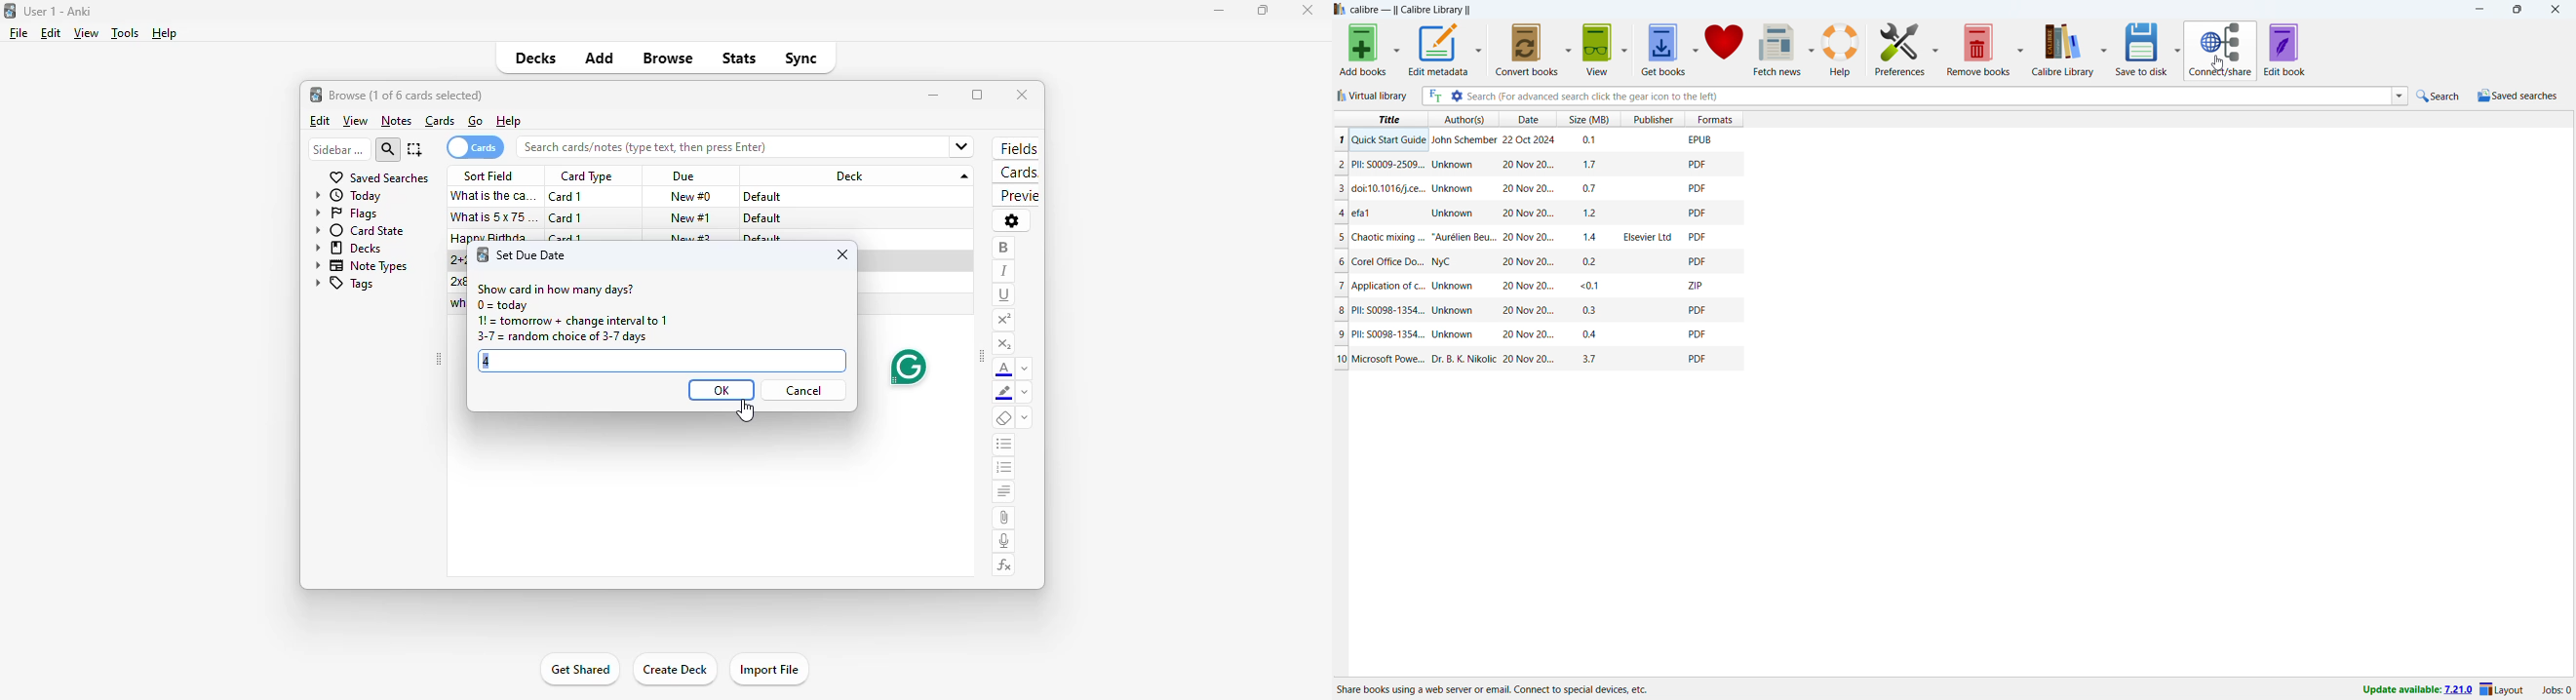 This screenshot has width=2576, height=700. What do you see at coordinates (800, 58) in the screenshot?
I see `sync` at bounding box center [800, 58].